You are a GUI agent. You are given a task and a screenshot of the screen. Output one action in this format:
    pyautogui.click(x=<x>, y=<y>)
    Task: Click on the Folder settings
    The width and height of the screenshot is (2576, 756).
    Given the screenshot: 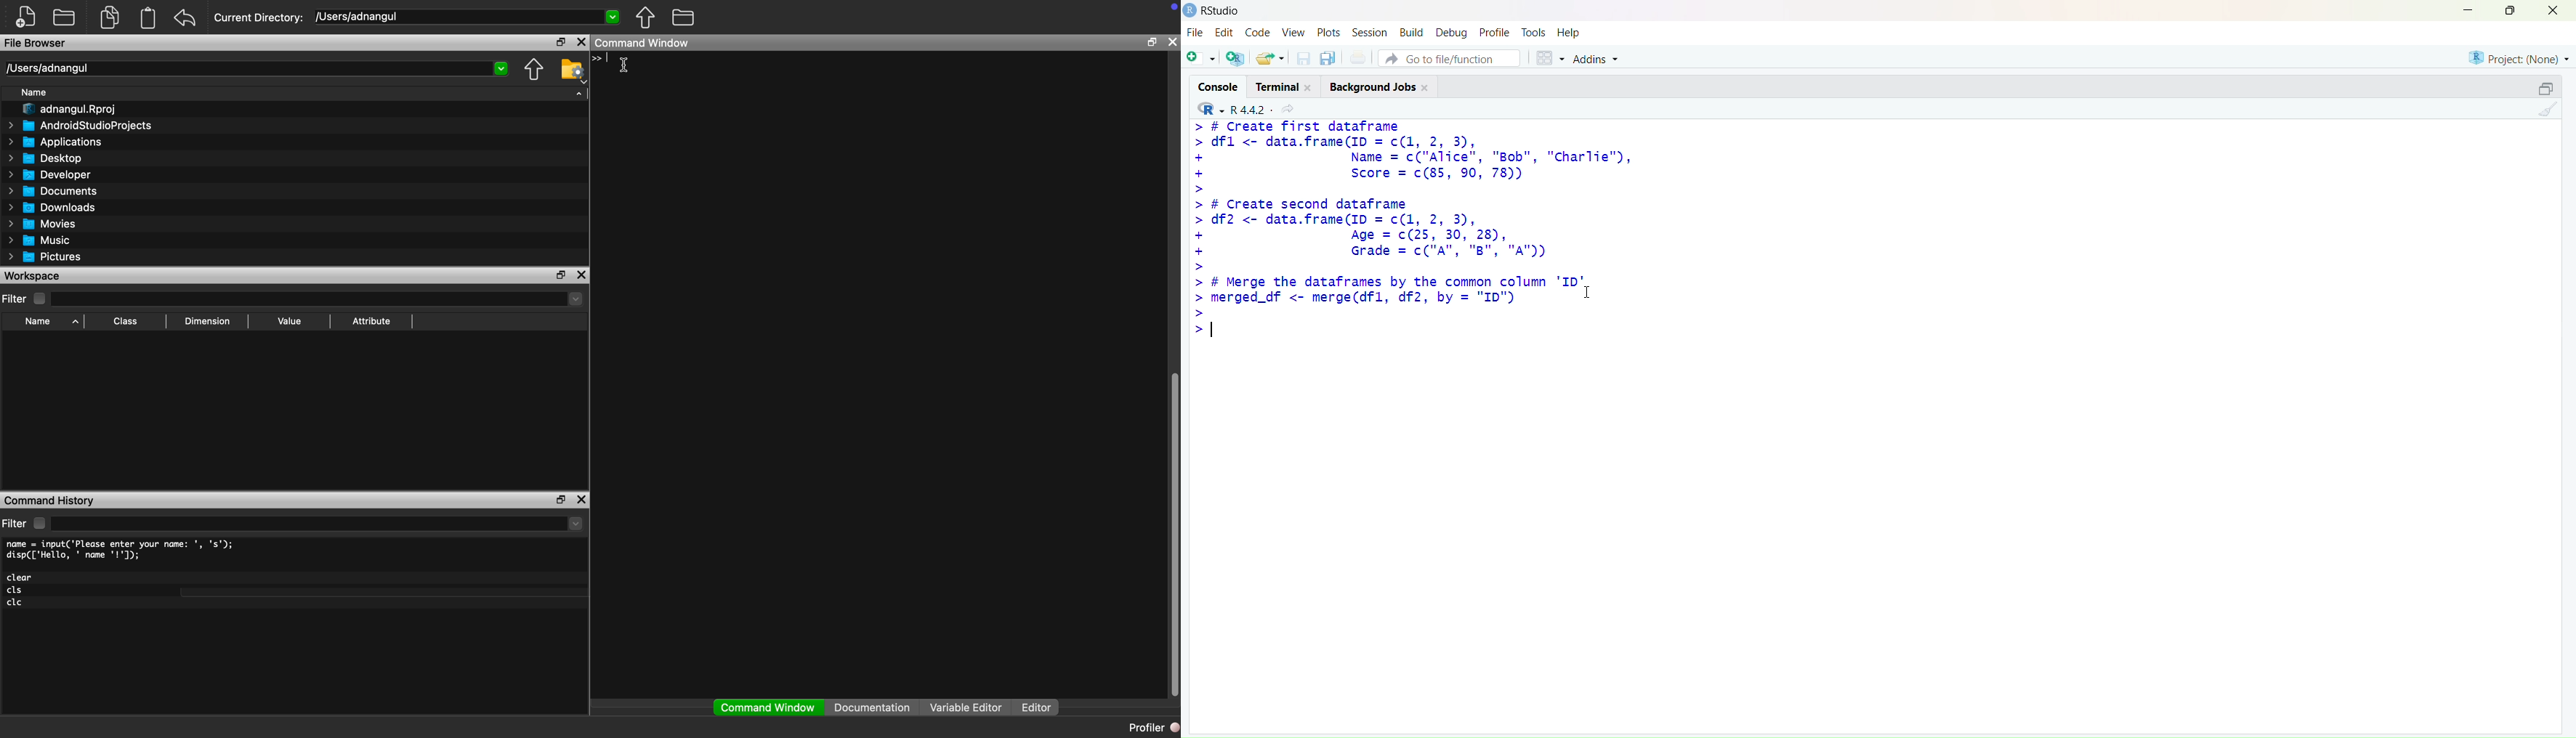 What is the action you would take?
    pyautogui.click(x=574, y=71)
    